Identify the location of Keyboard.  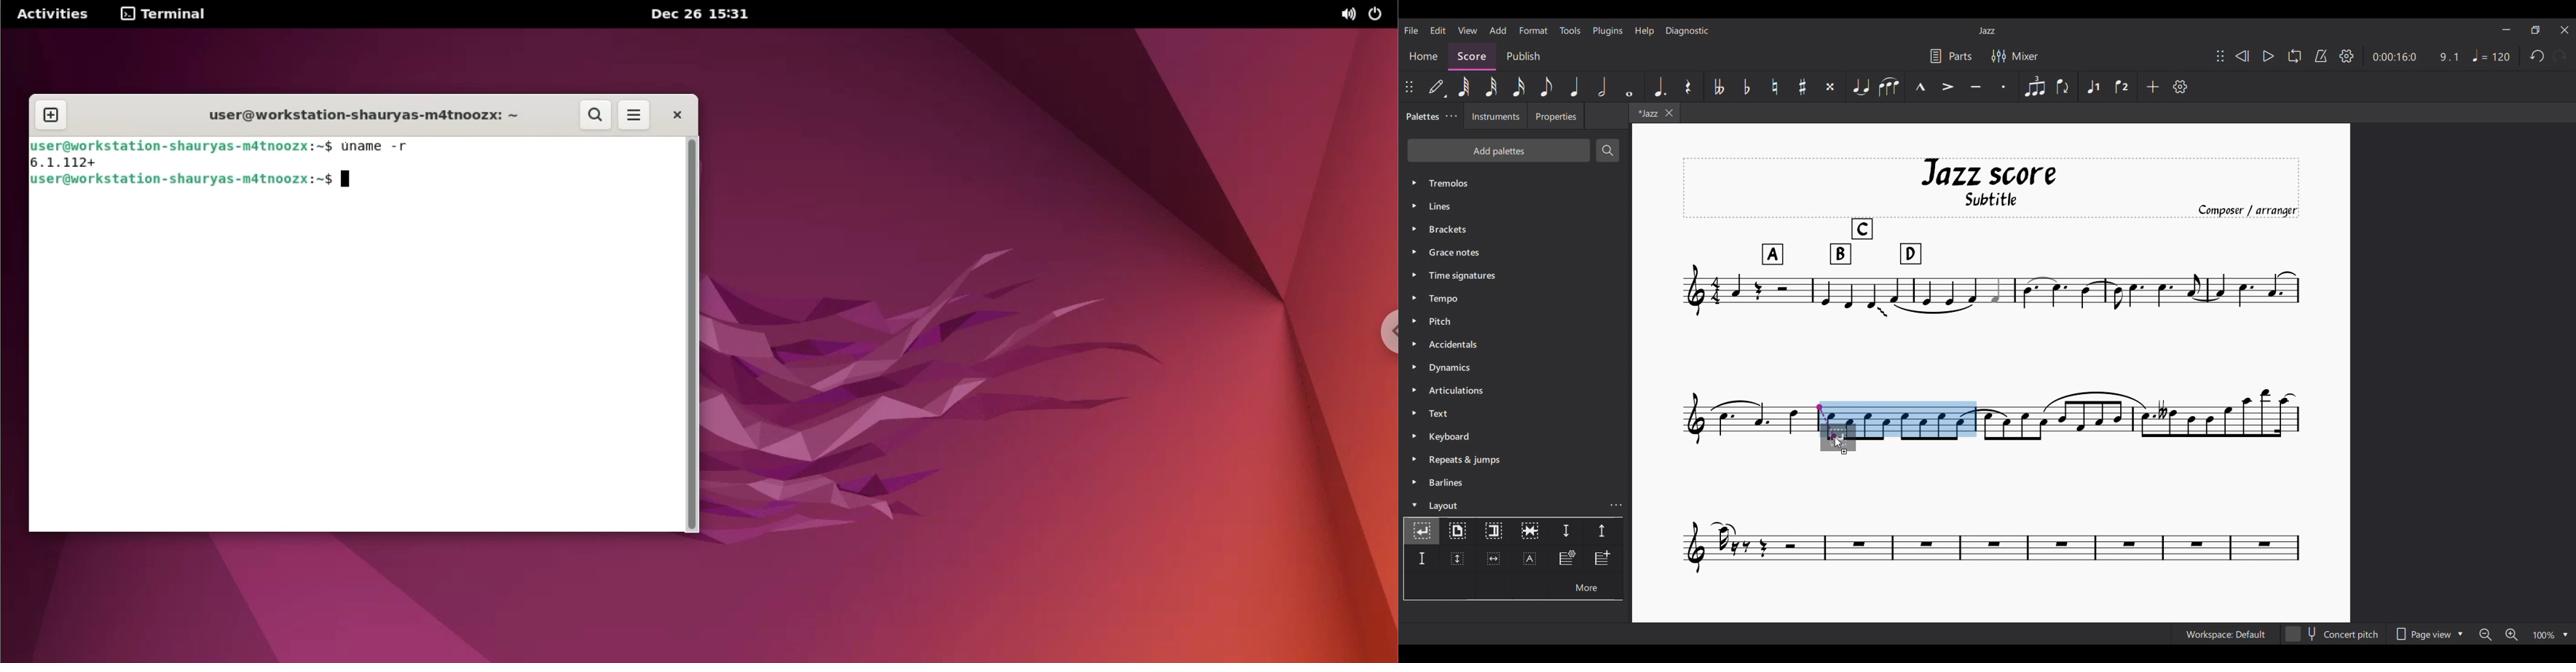
(1516, 436).